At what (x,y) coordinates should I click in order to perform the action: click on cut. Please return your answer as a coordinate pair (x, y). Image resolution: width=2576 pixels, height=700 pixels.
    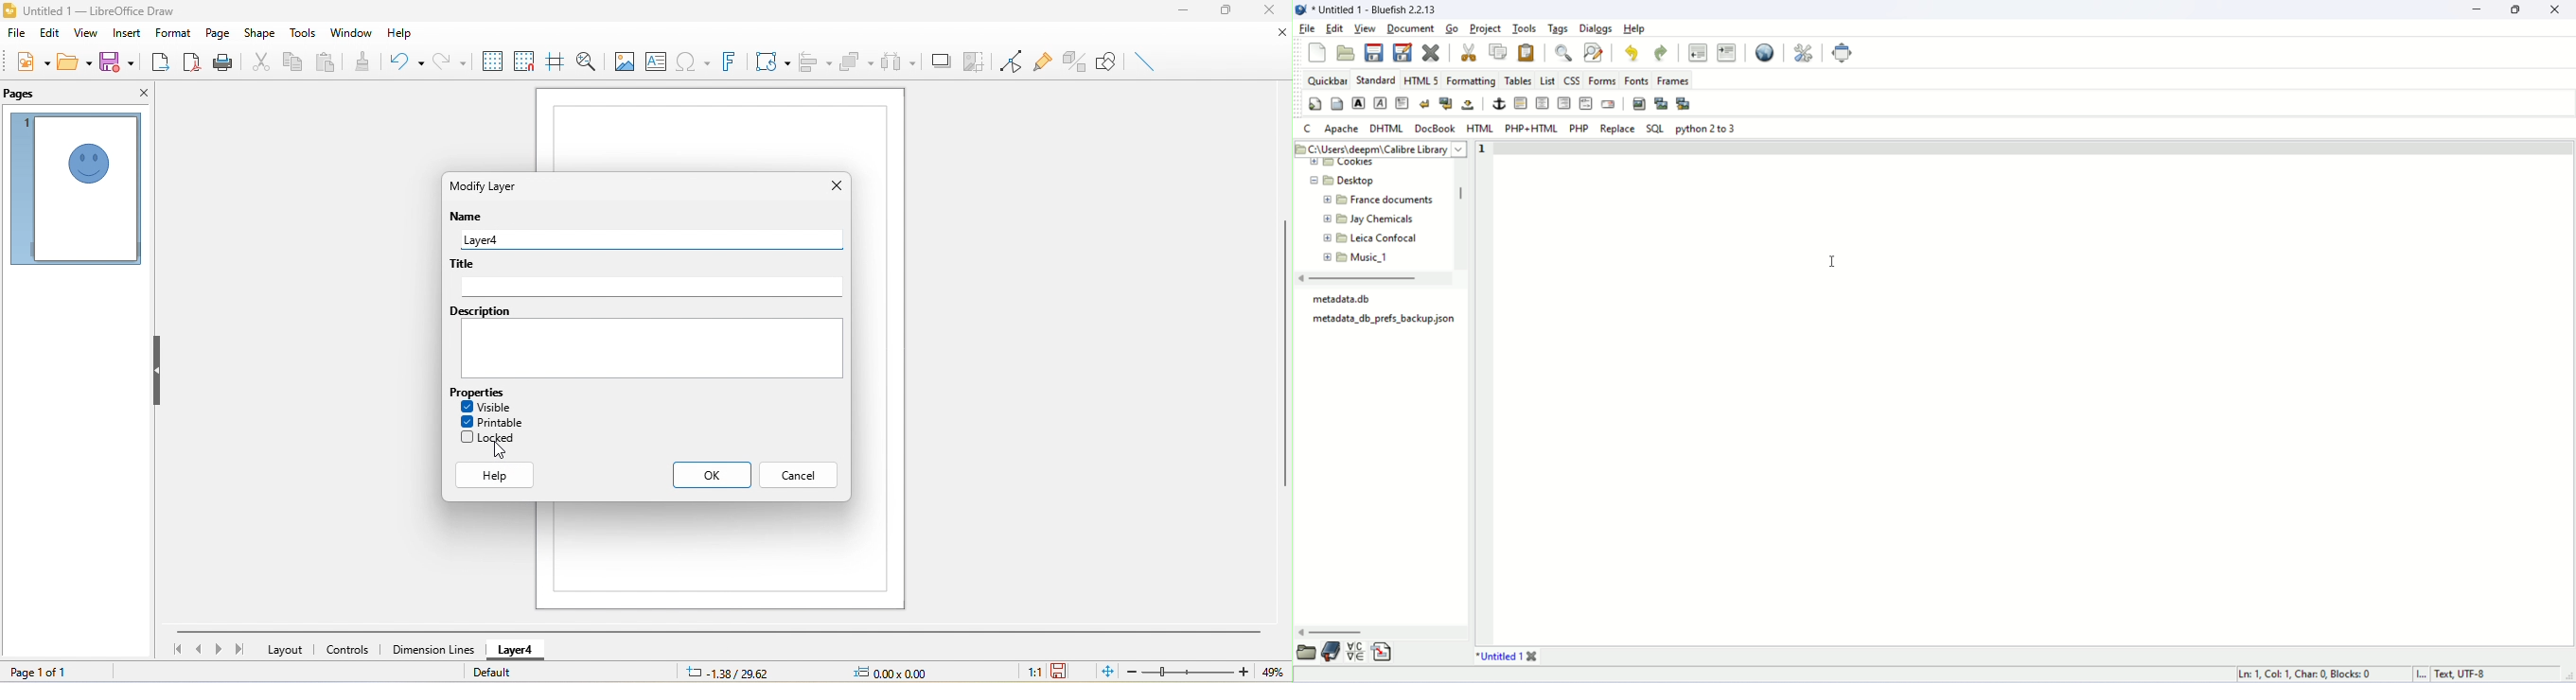
    Looking at the image, I should click on (1469, 52).